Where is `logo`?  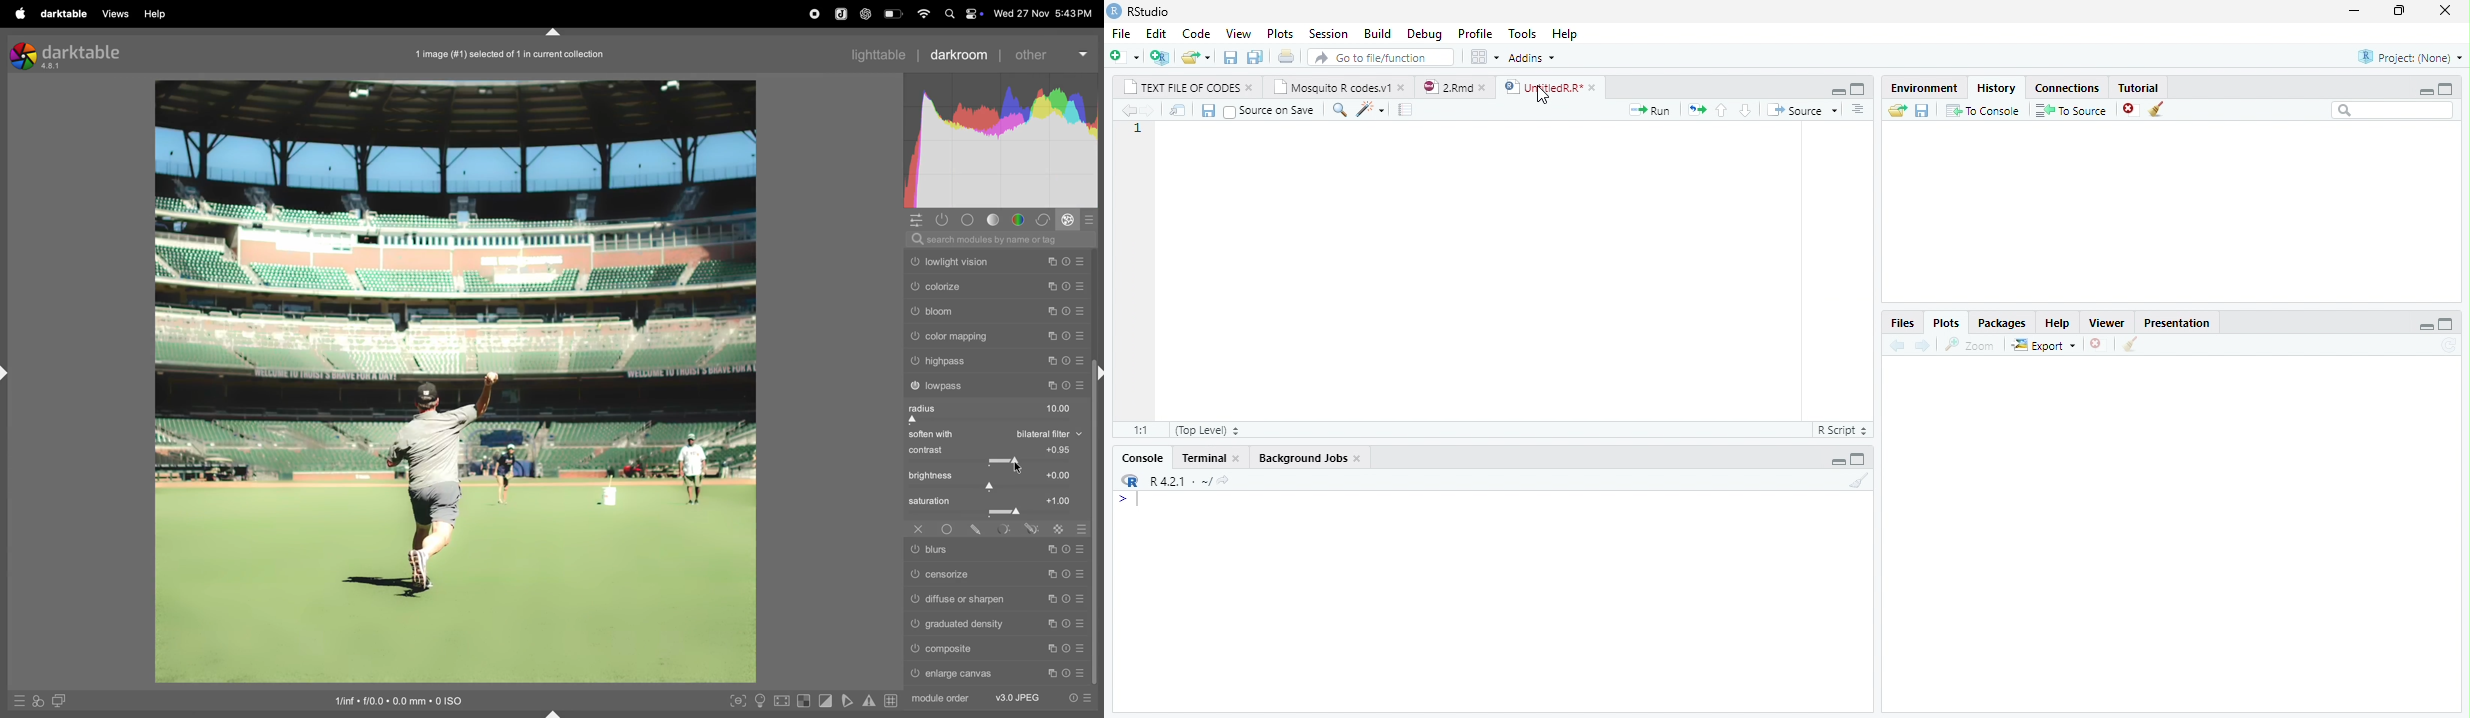
logo is located at coordinates (1130, 480).